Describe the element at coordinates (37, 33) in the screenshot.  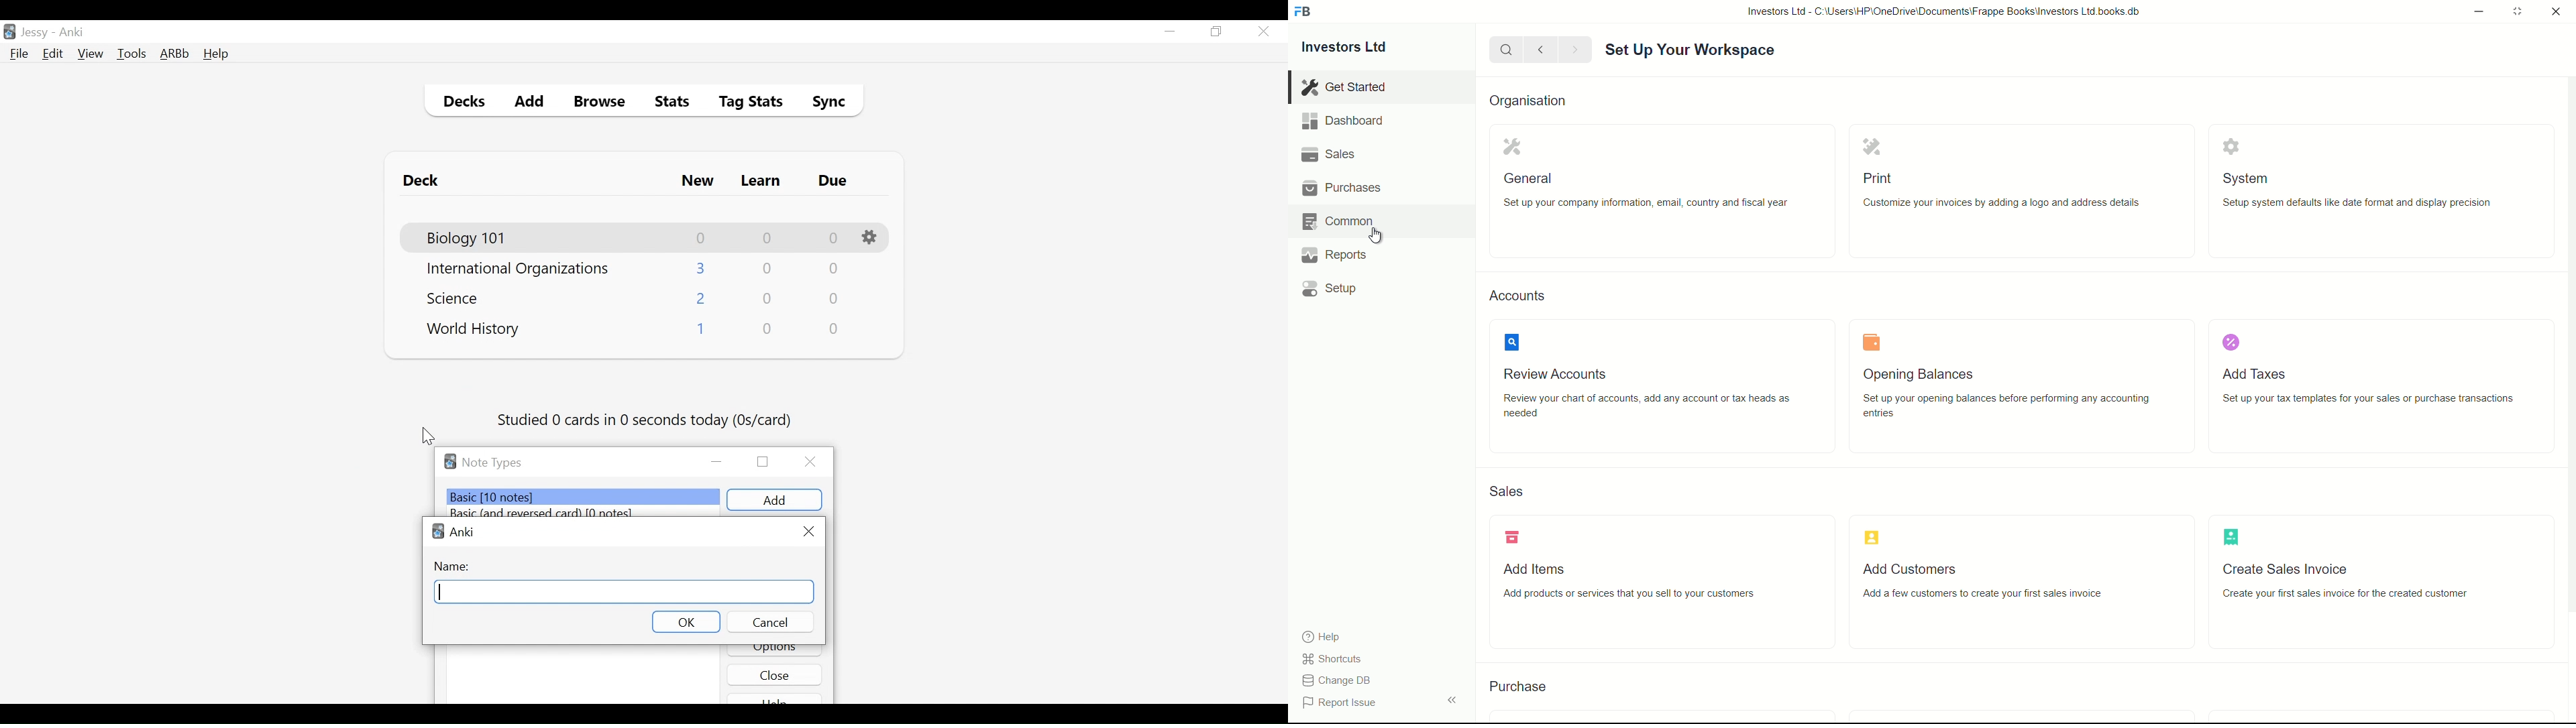
I see `User Nmae` at that location.